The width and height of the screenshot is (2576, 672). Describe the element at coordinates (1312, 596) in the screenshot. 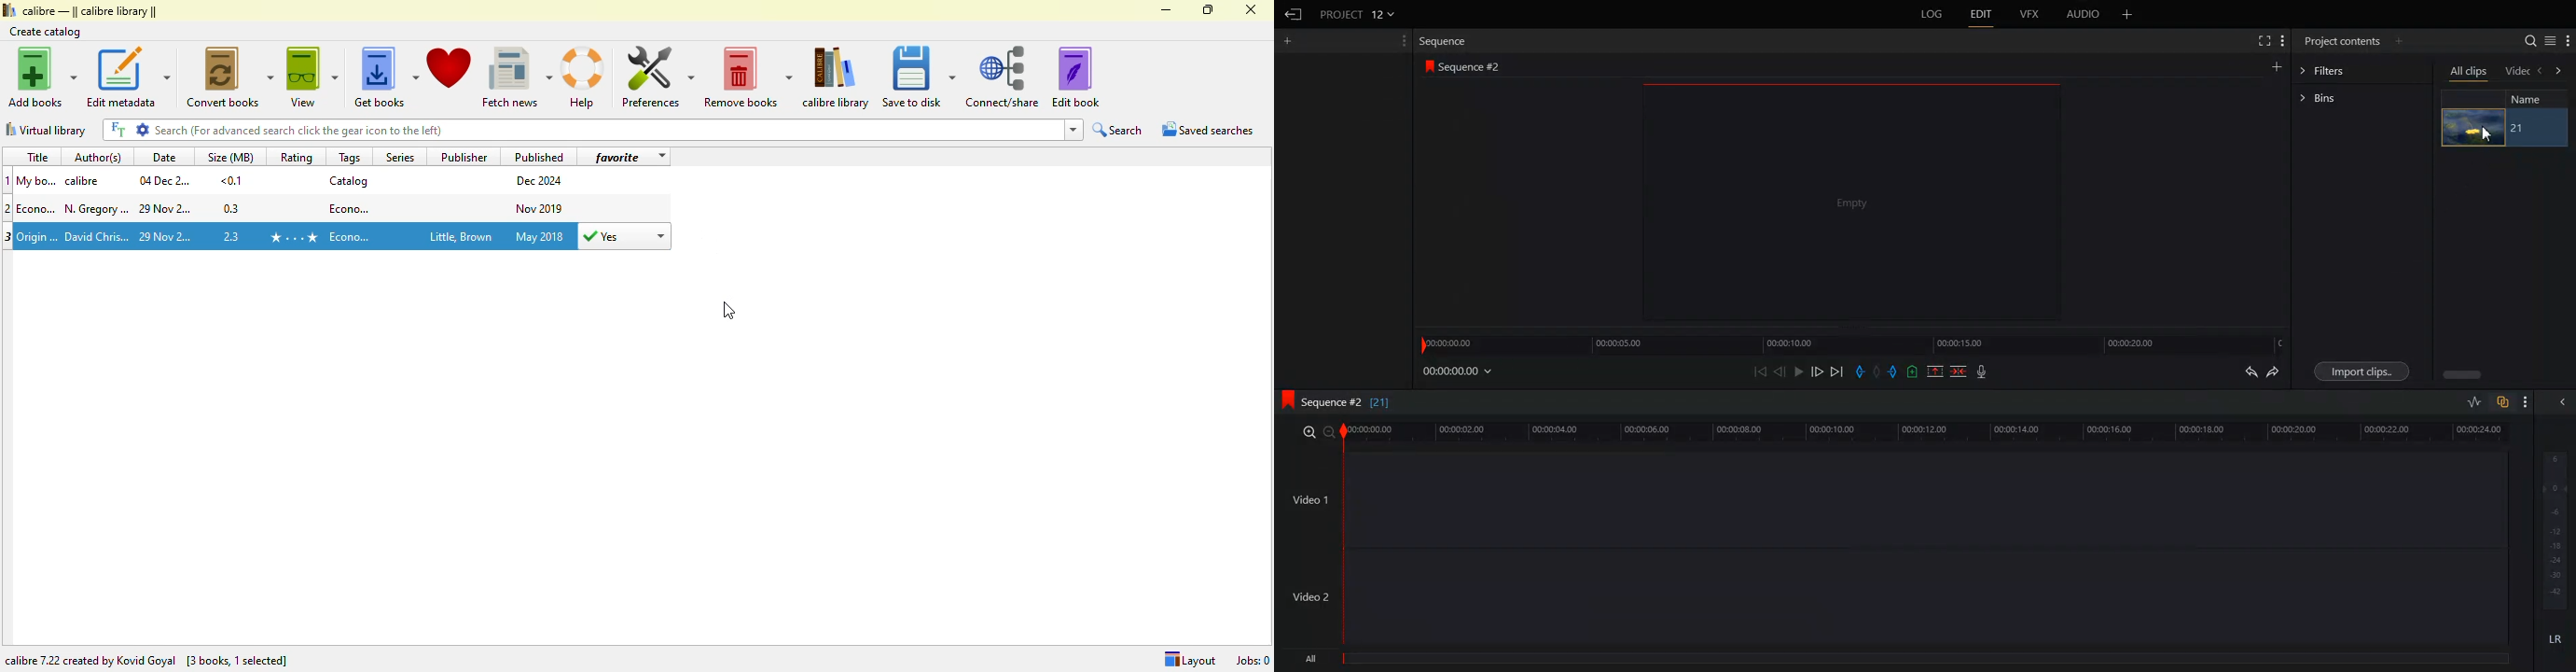

I see `Video 2` at that location.